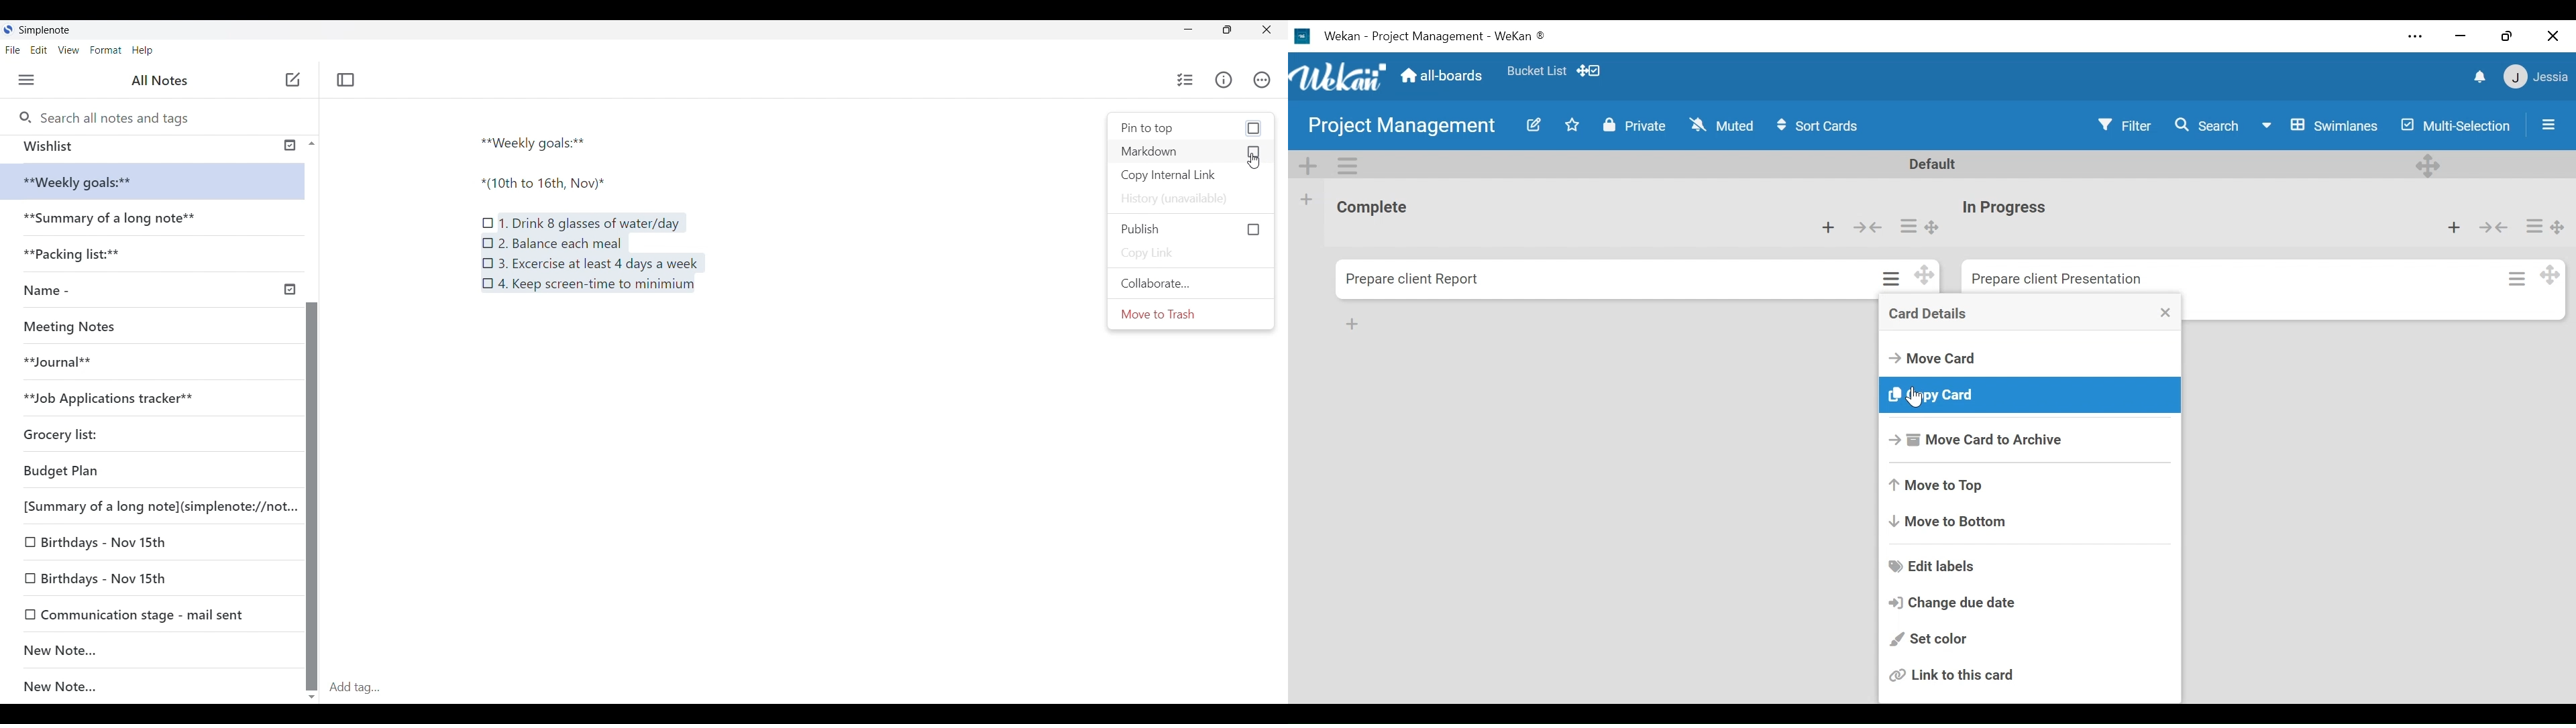  What do you see at coordinates (126, 468) in the screenshot?
I see `Budget Plan` at bounding box center [126, 468].